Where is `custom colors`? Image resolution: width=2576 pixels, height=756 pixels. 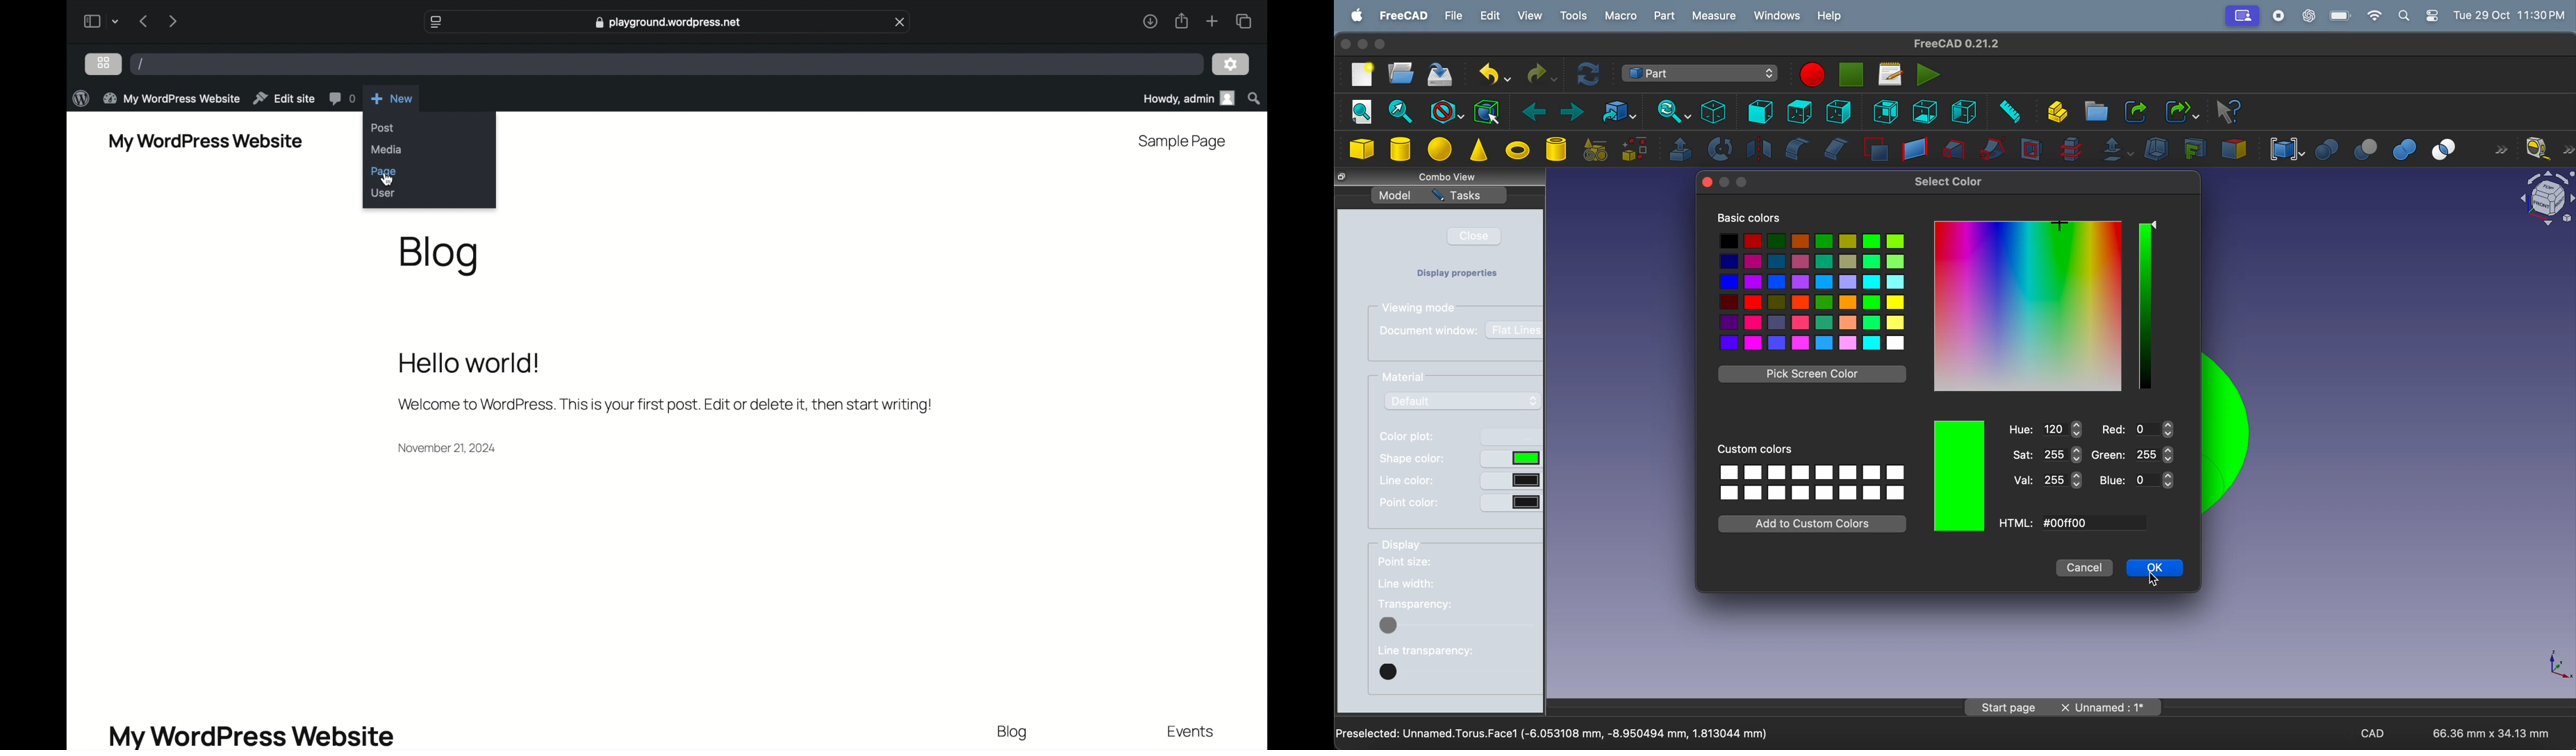 custom colors is located at coordinates (1812, 482).